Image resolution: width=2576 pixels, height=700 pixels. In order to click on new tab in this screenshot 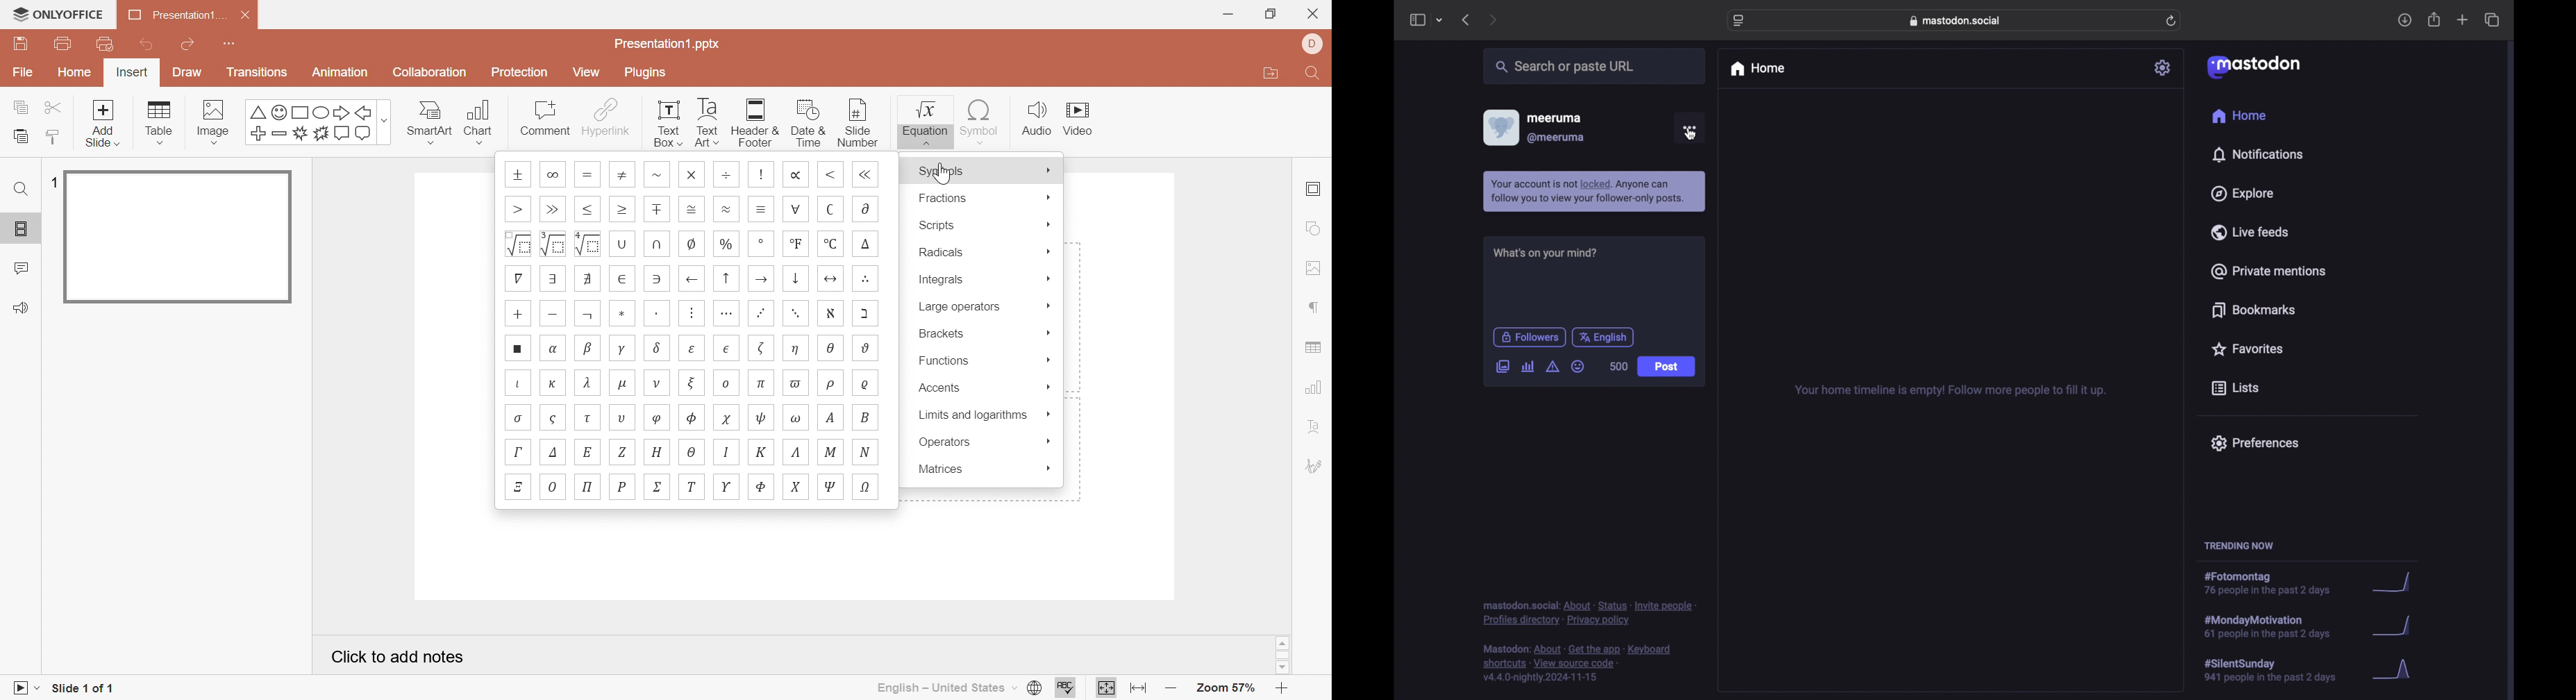, I will do `click(2462, 21)`.